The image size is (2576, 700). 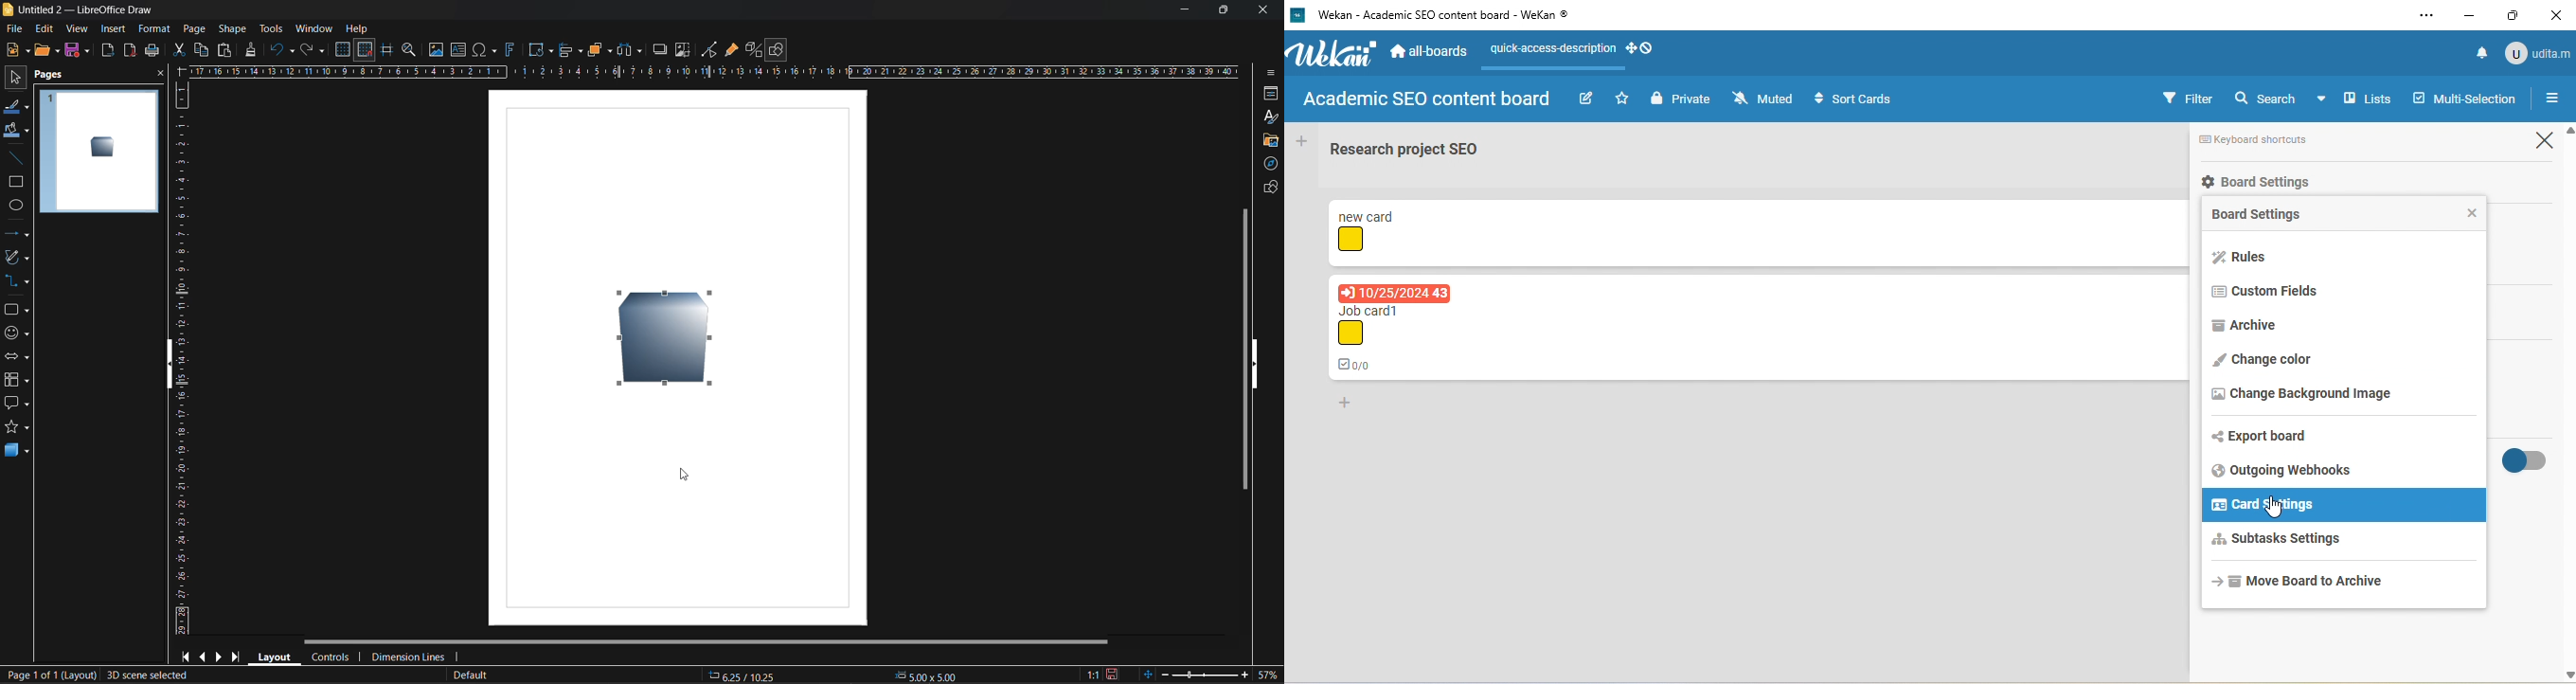 What do you see at coordinates (436, 51) in the screenshot?
I see `image` at bounding box center [436, 51].